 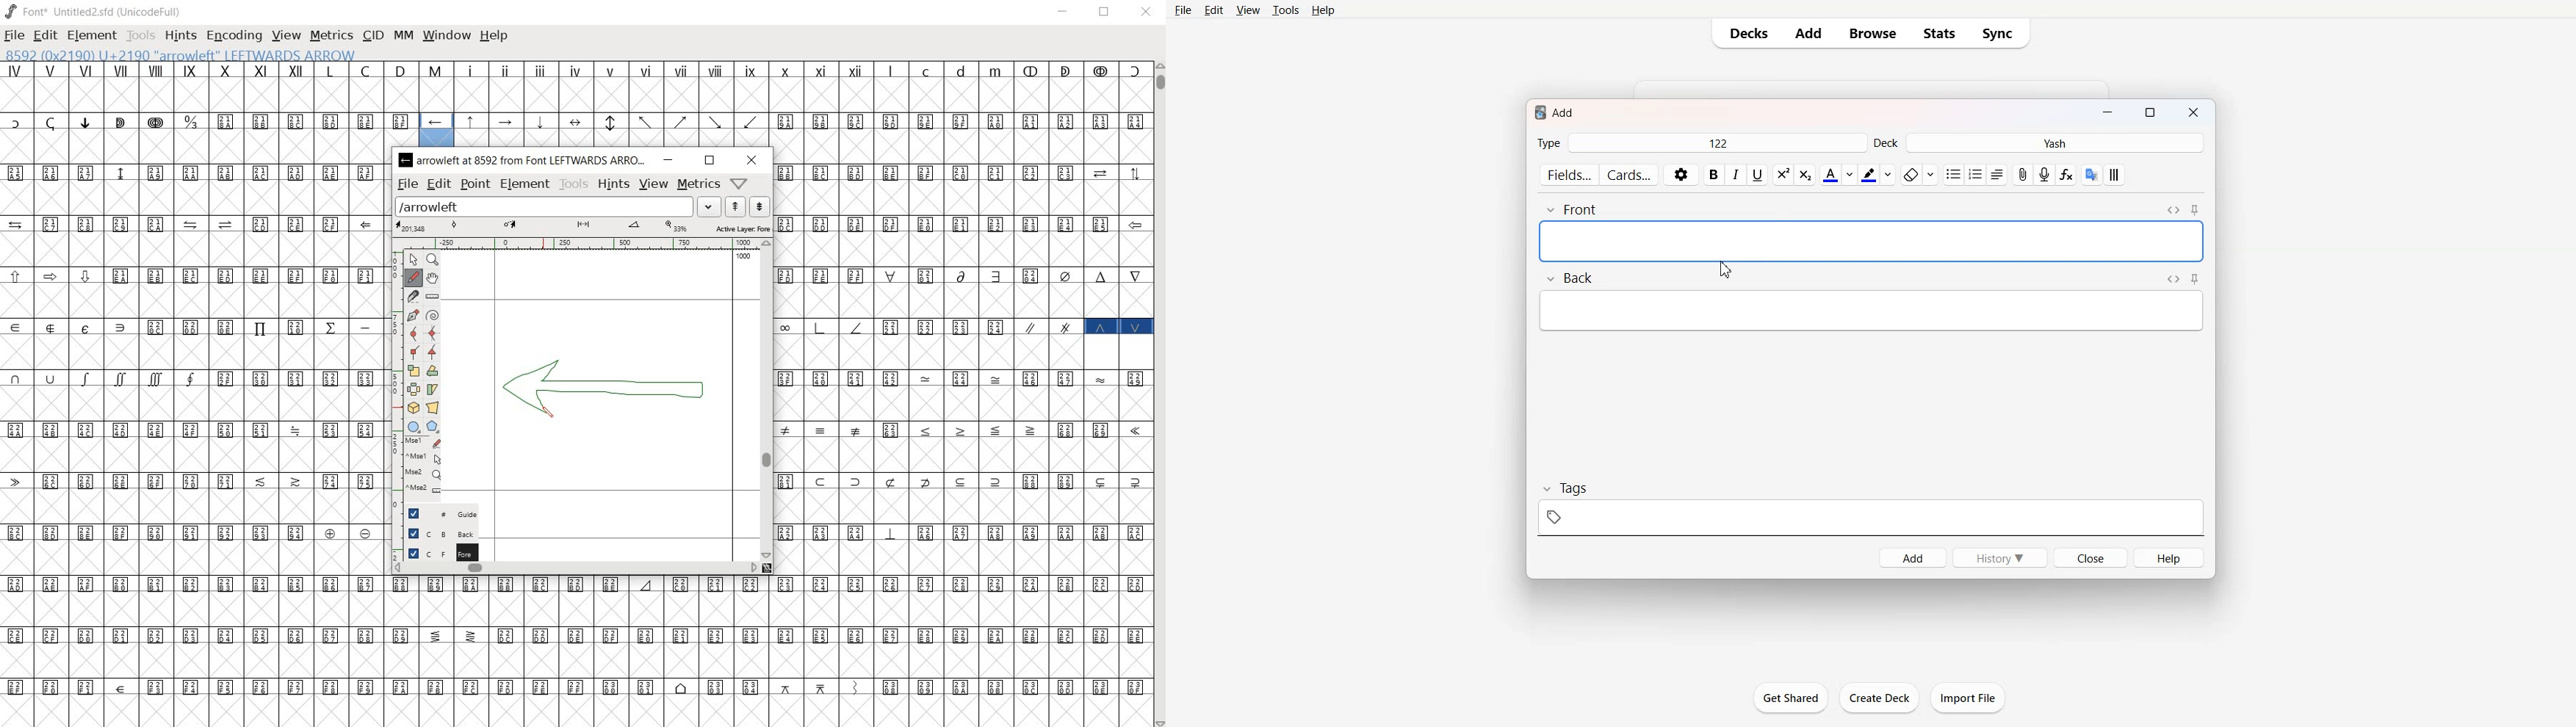 What do you see at coordinates (407, 184) in the screenshot?
I see `file` at bounding box center [407, 184].